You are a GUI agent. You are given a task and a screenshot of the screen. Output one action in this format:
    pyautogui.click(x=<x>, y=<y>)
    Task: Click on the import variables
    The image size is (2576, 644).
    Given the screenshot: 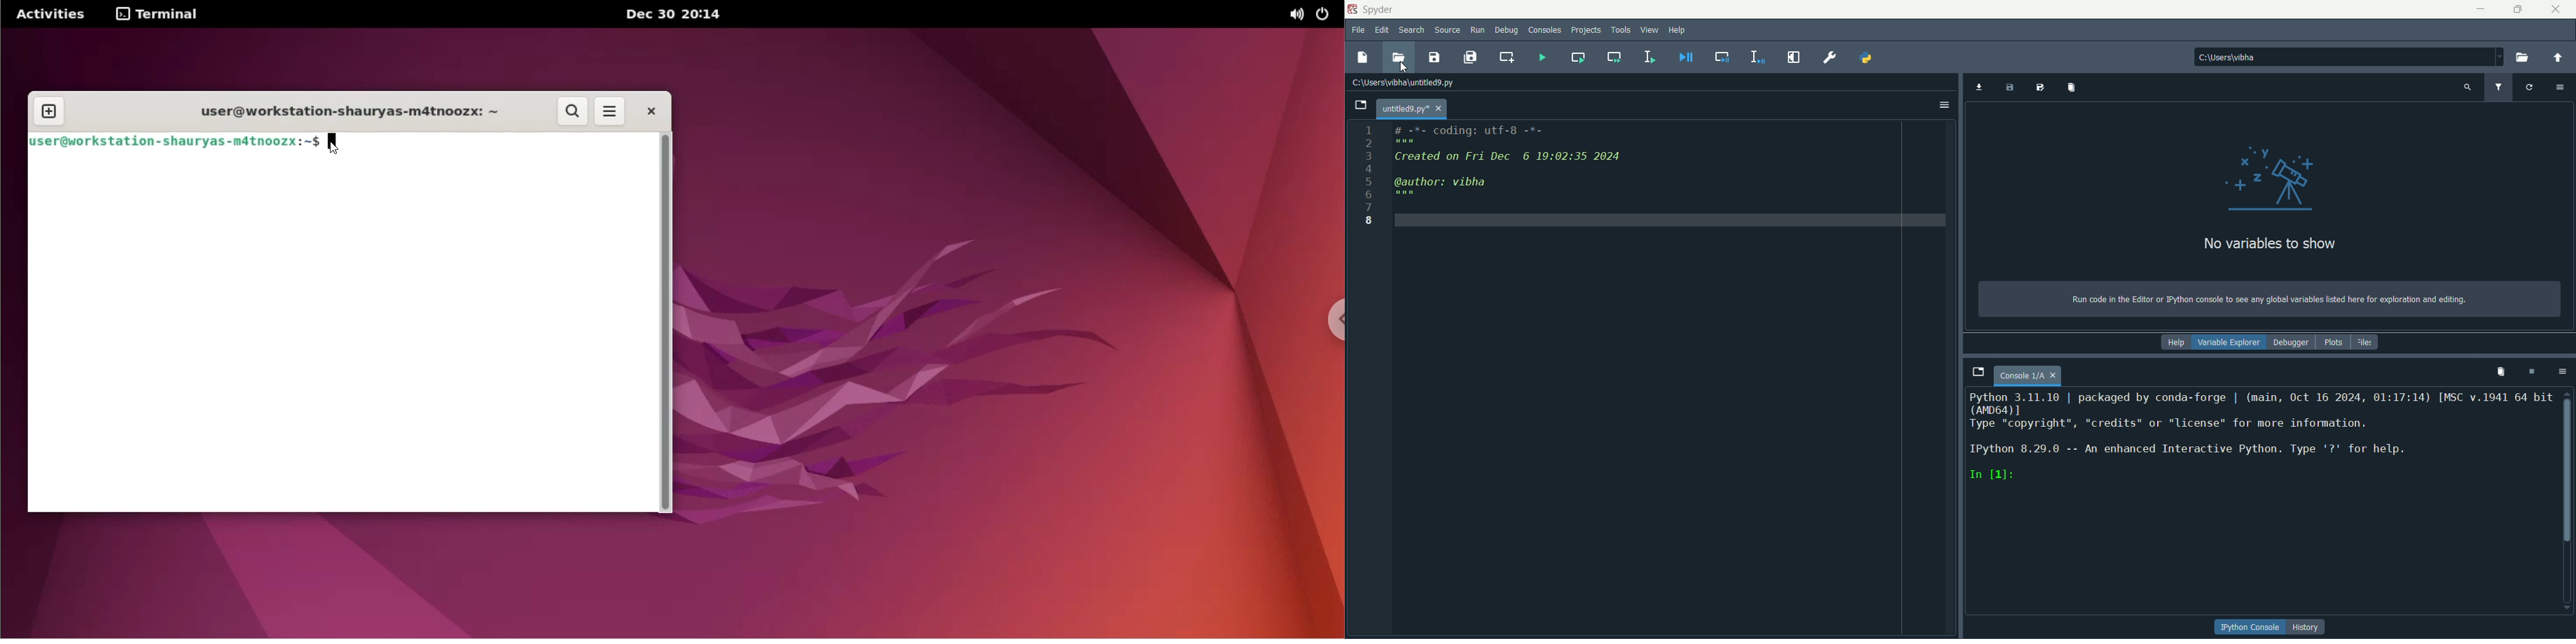 What is the action you would take?
    pyautogui.click(x=2070, y=88)
    